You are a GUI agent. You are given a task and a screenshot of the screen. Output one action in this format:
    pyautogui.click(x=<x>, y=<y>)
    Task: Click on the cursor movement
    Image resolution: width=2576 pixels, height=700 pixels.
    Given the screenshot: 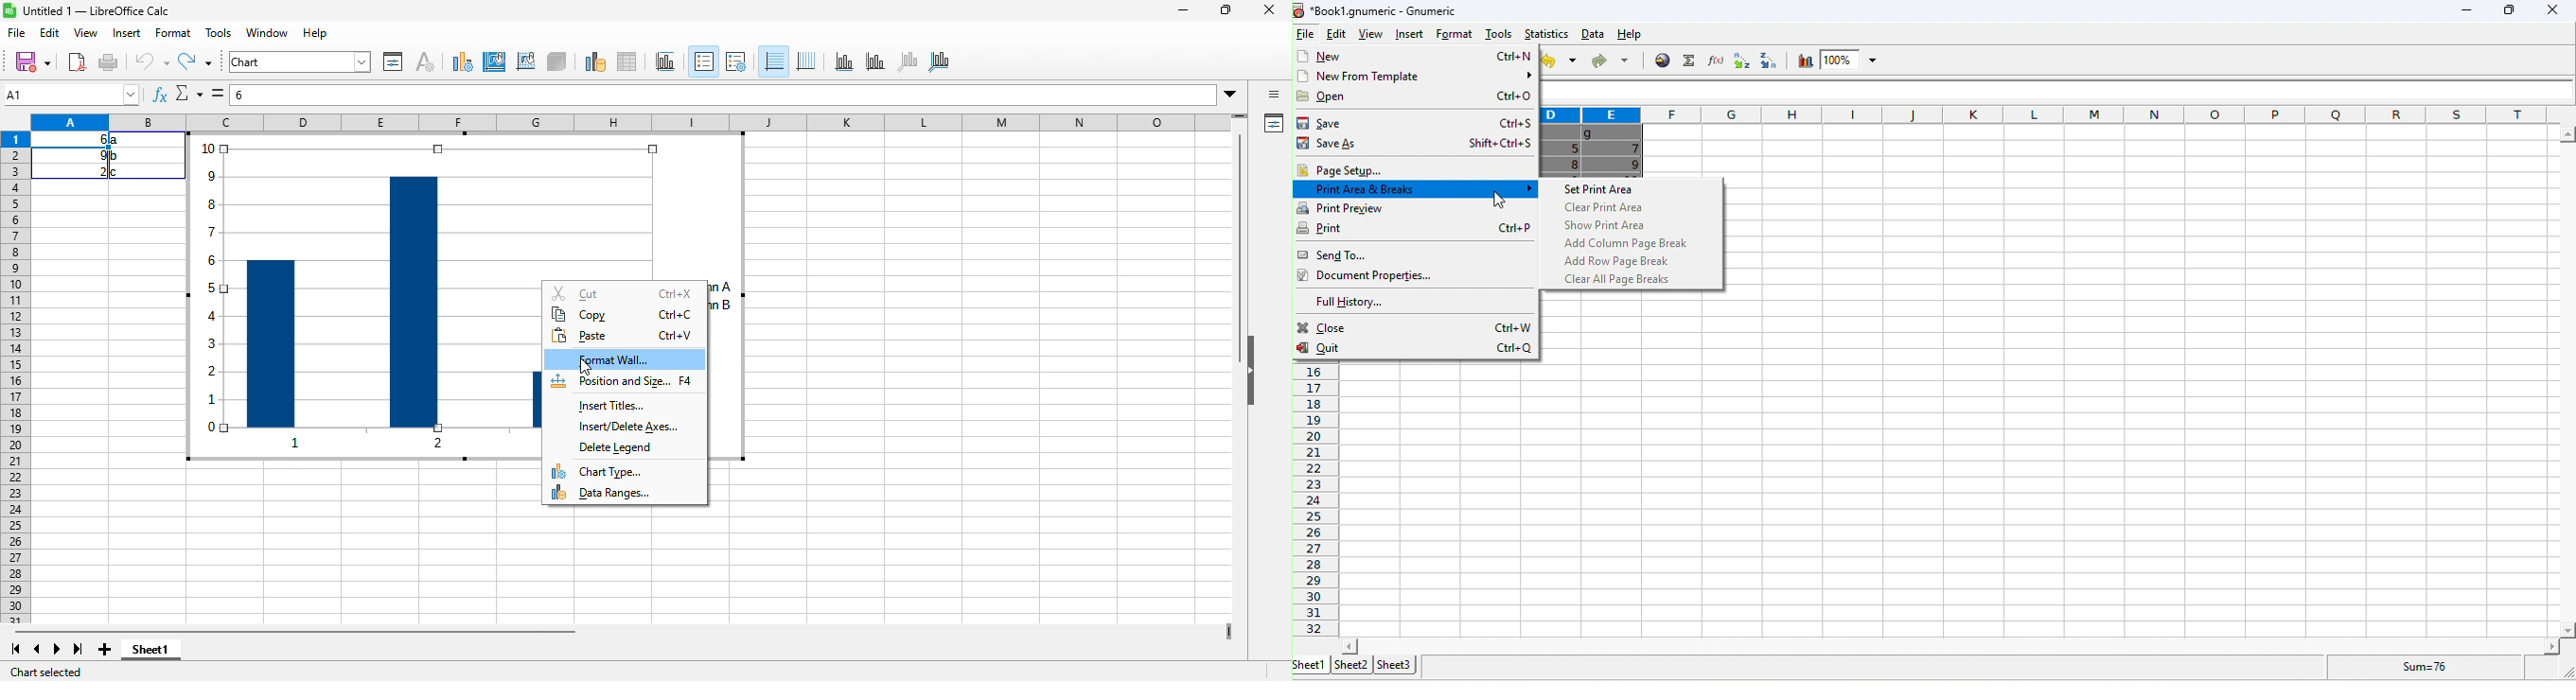 What is the action you would take?
    pyautogui.click(x=1498, y=199)
    